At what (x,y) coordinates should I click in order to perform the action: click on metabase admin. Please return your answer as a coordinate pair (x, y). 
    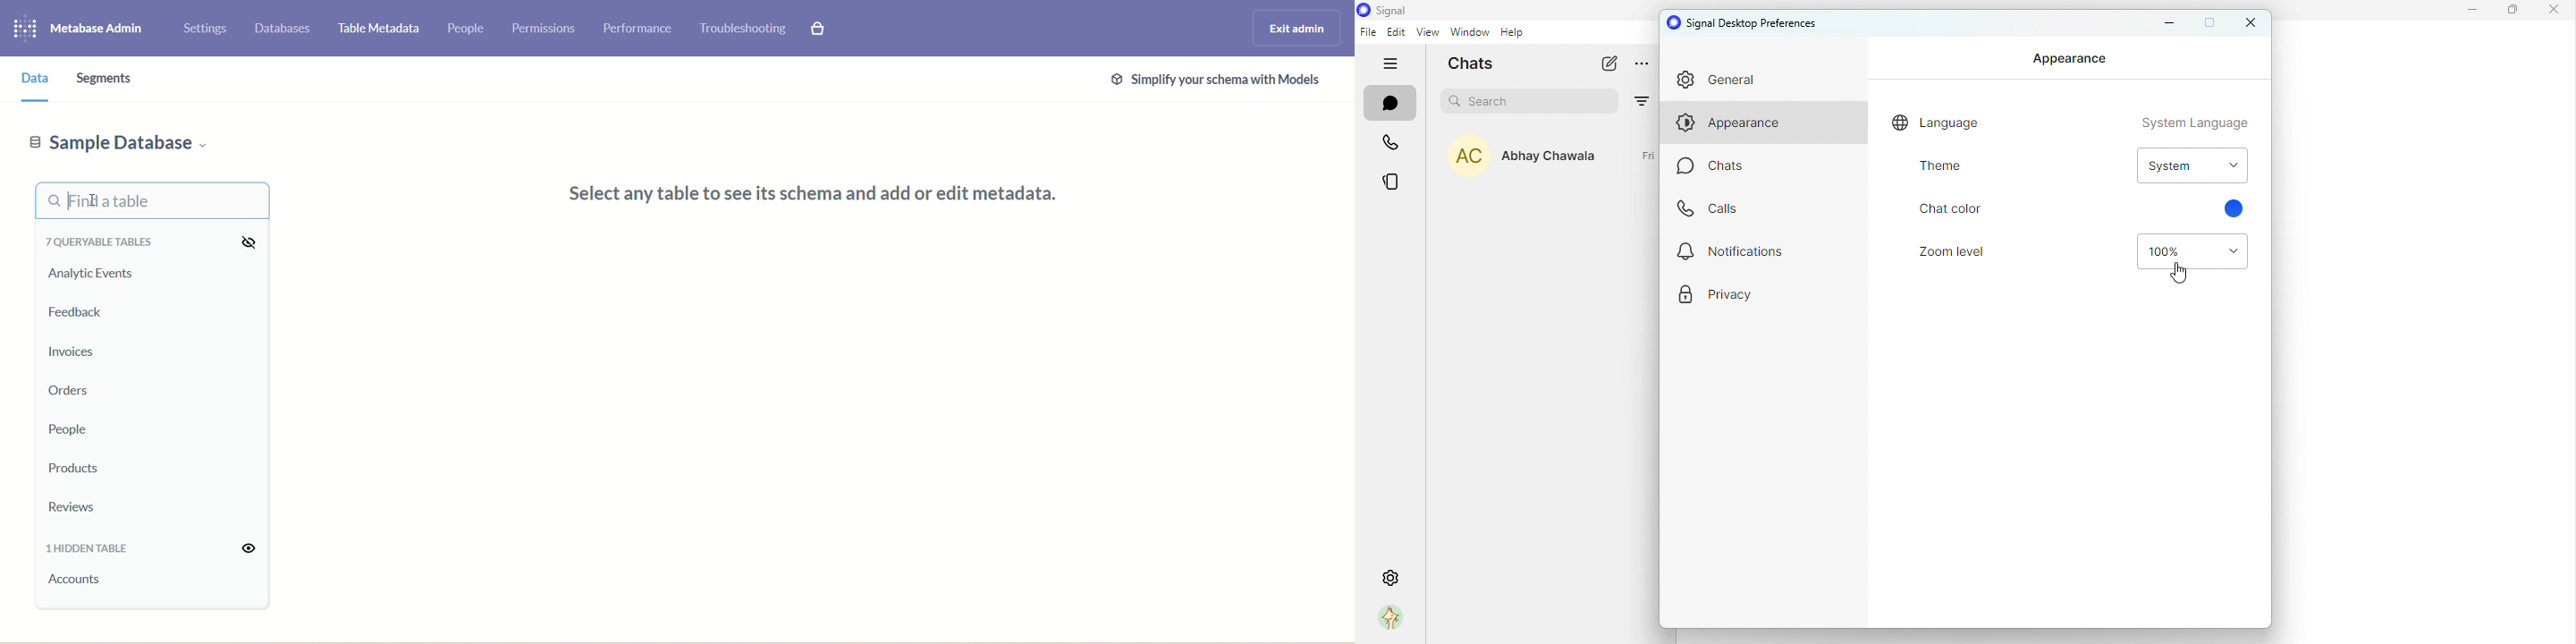
    Looking at the image, I should click on (99, 28).